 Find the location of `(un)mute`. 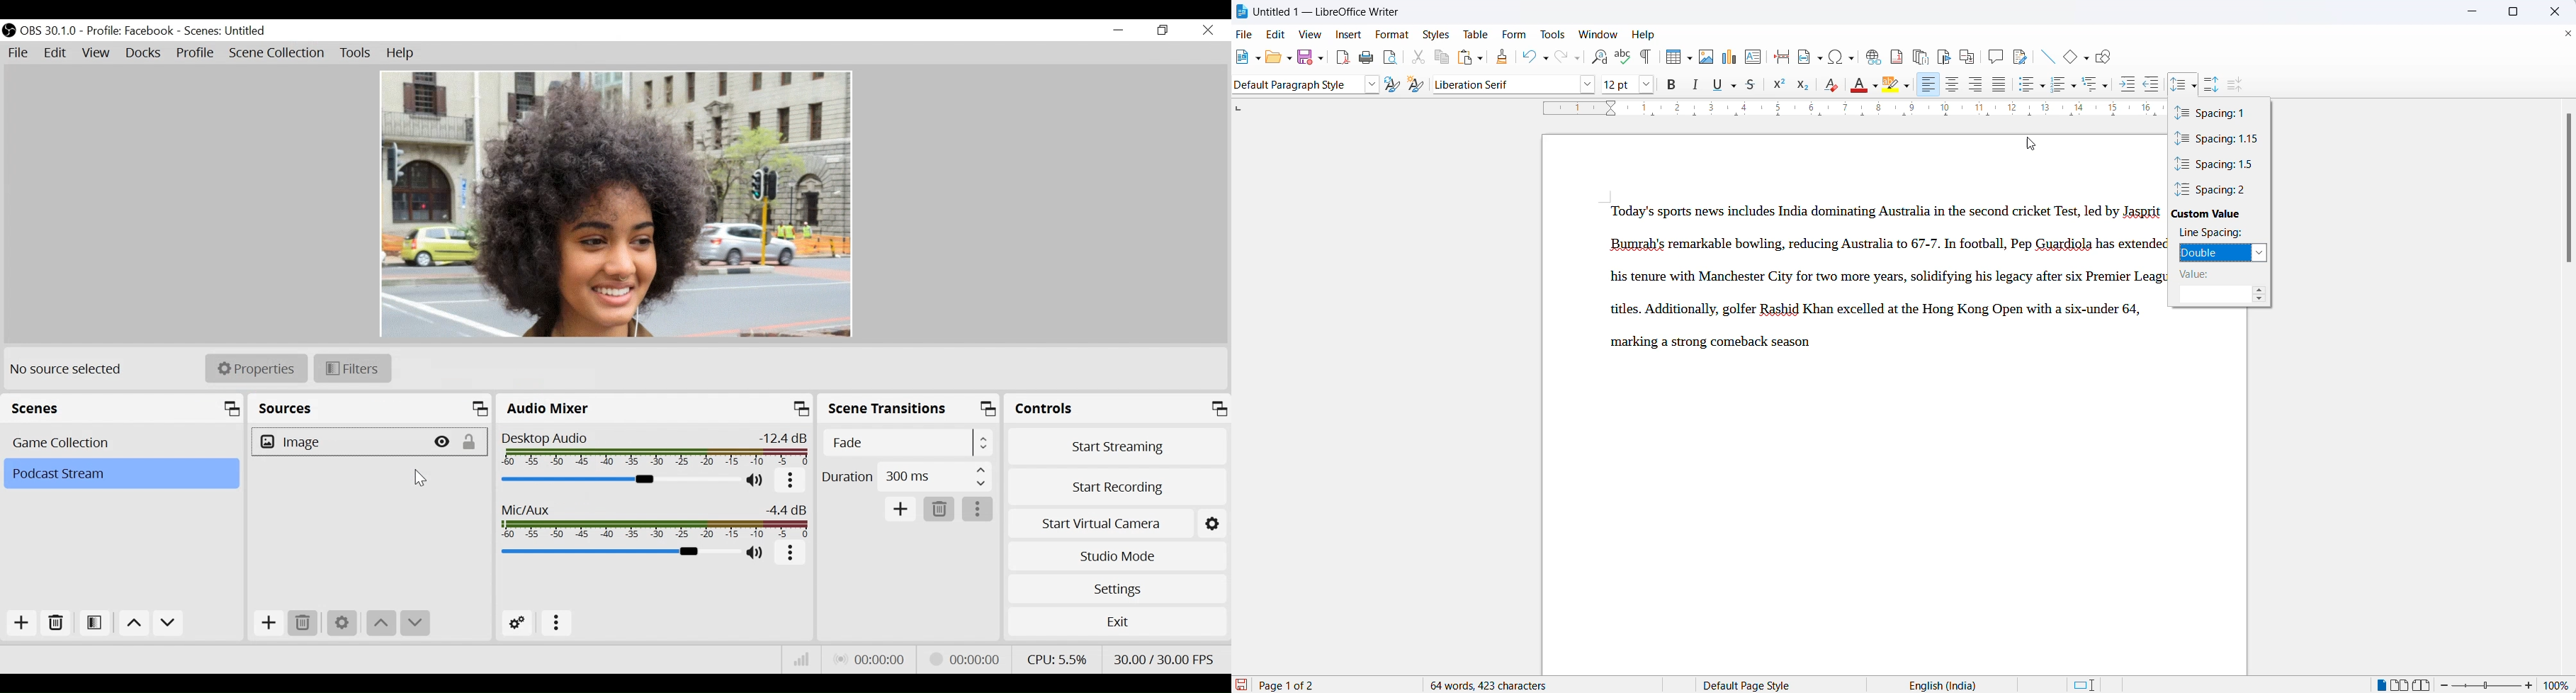

(un)mute is located at coordinates (757, 553).